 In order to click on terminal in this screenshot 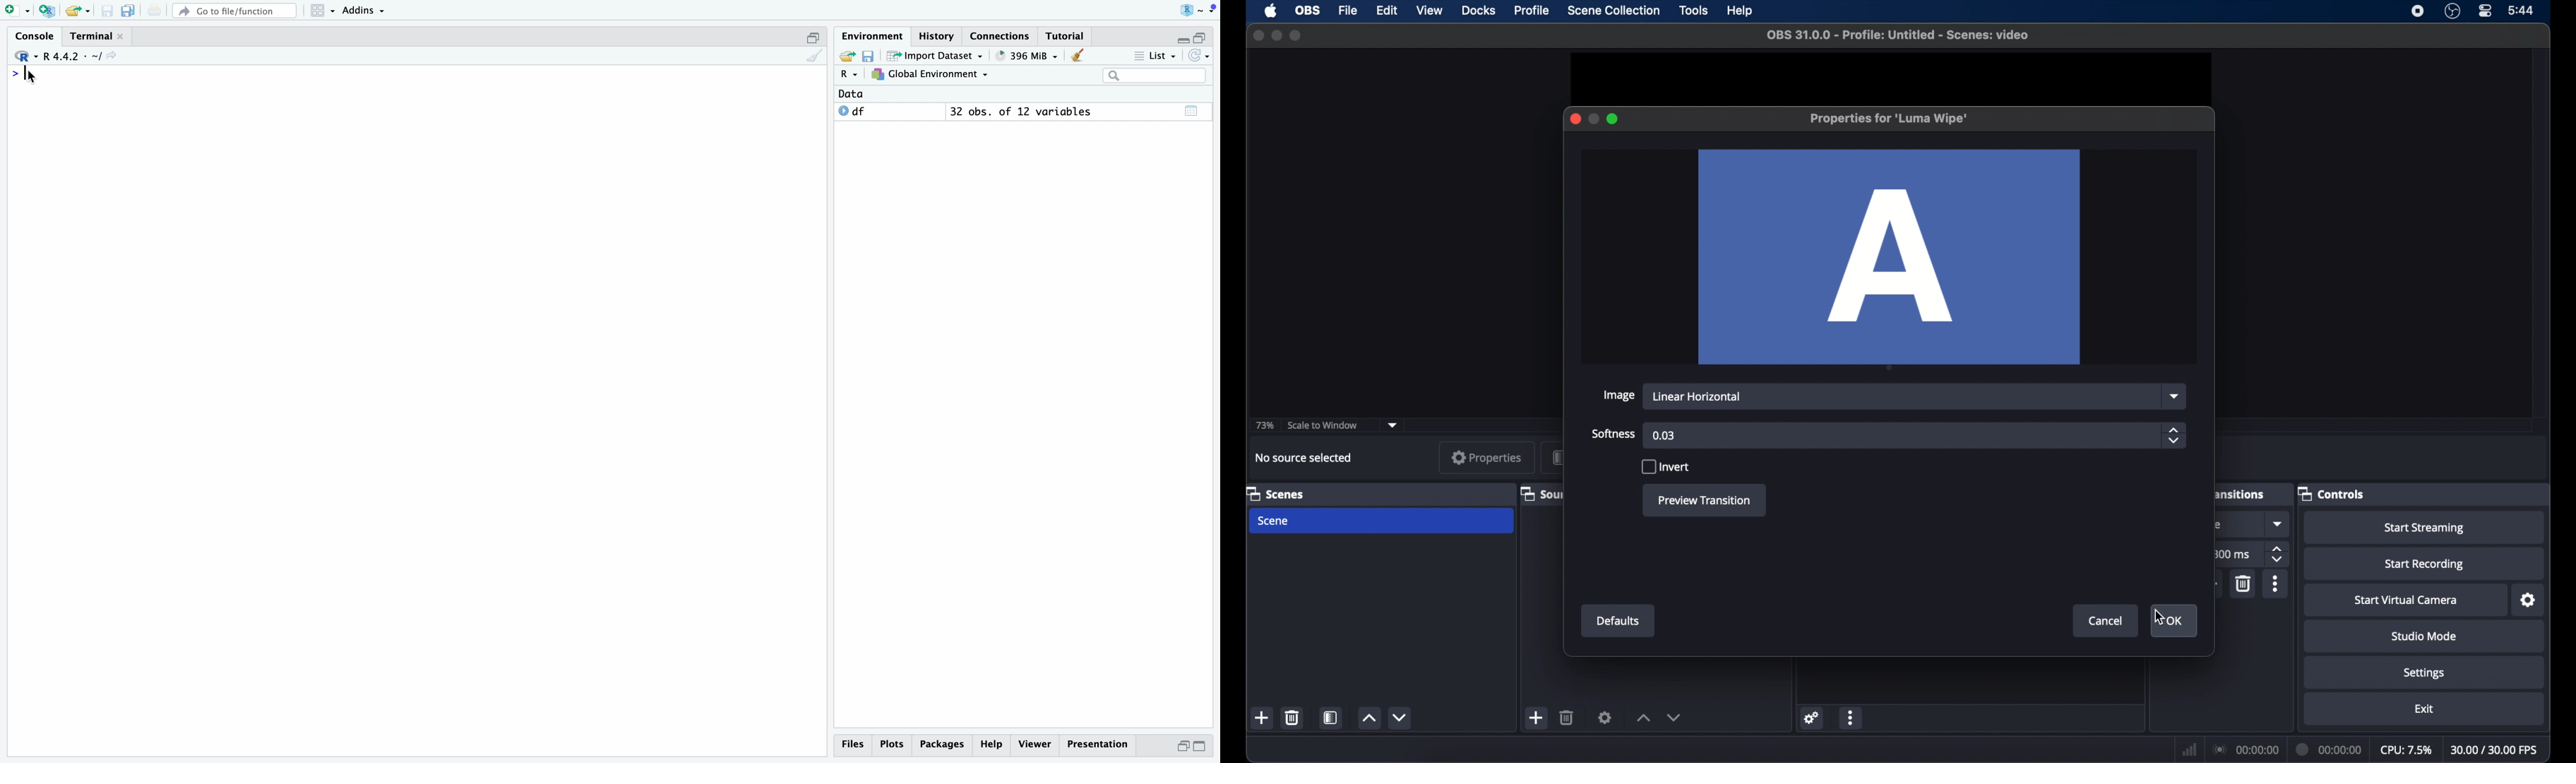, I will do `click(92, 36)`.